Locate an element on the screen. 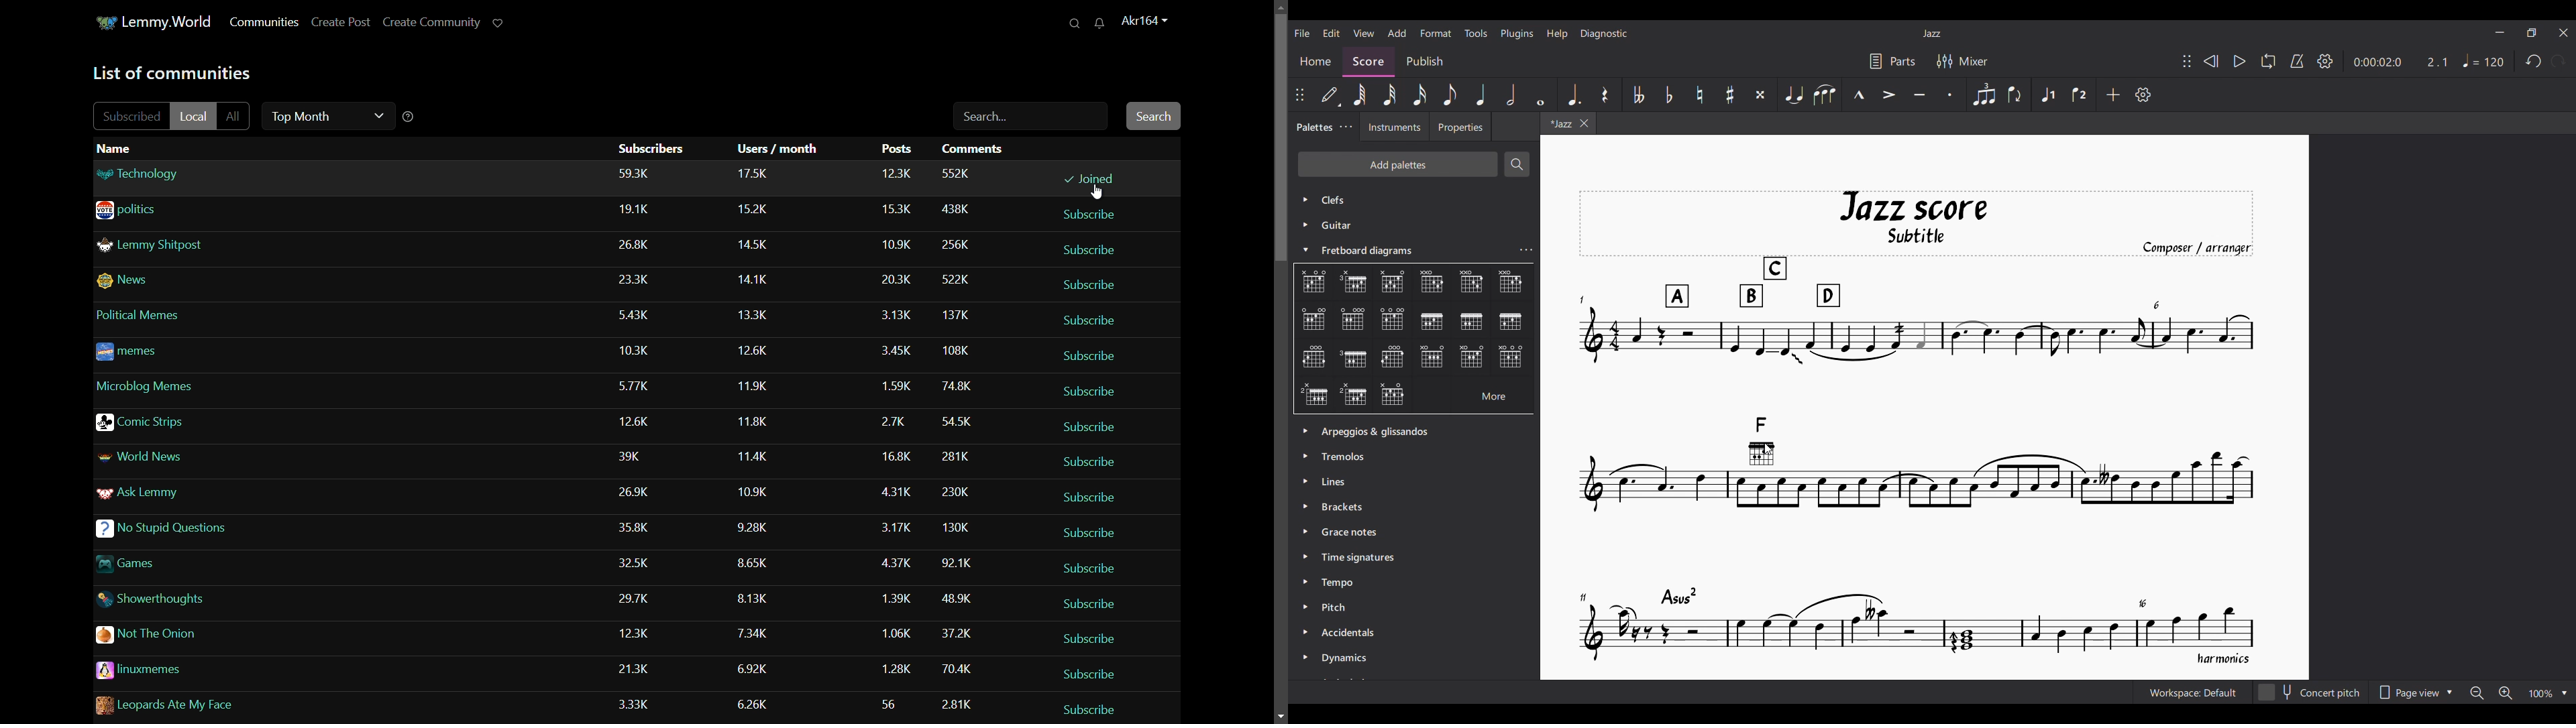  Toggle flat is located at coordinates (1669, 95).